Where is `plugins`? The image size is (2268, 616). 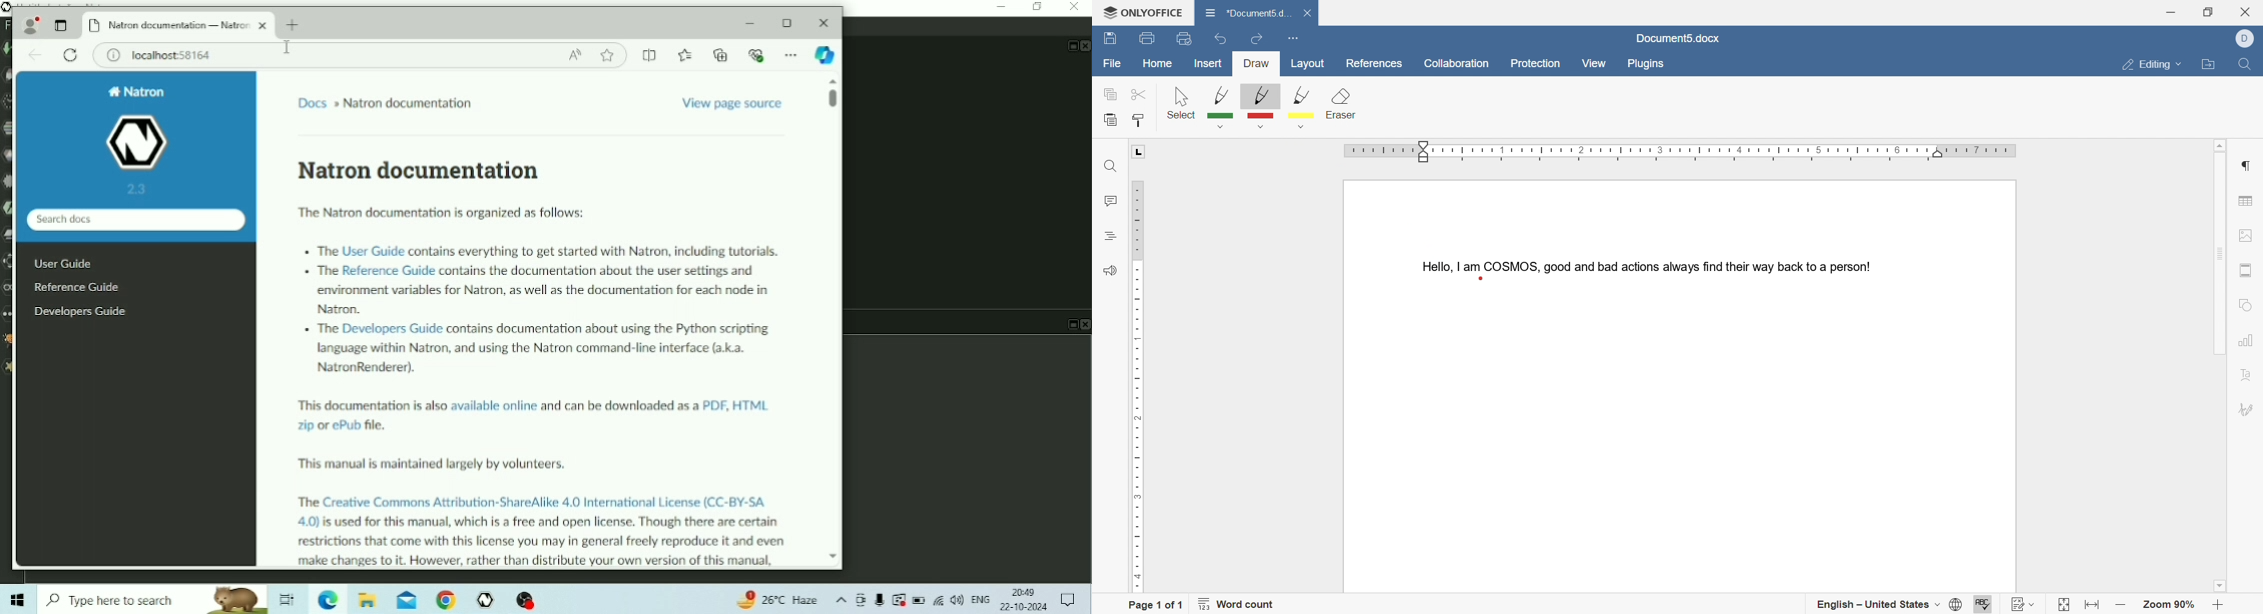 plugins is located at coordinates (1647, 64).